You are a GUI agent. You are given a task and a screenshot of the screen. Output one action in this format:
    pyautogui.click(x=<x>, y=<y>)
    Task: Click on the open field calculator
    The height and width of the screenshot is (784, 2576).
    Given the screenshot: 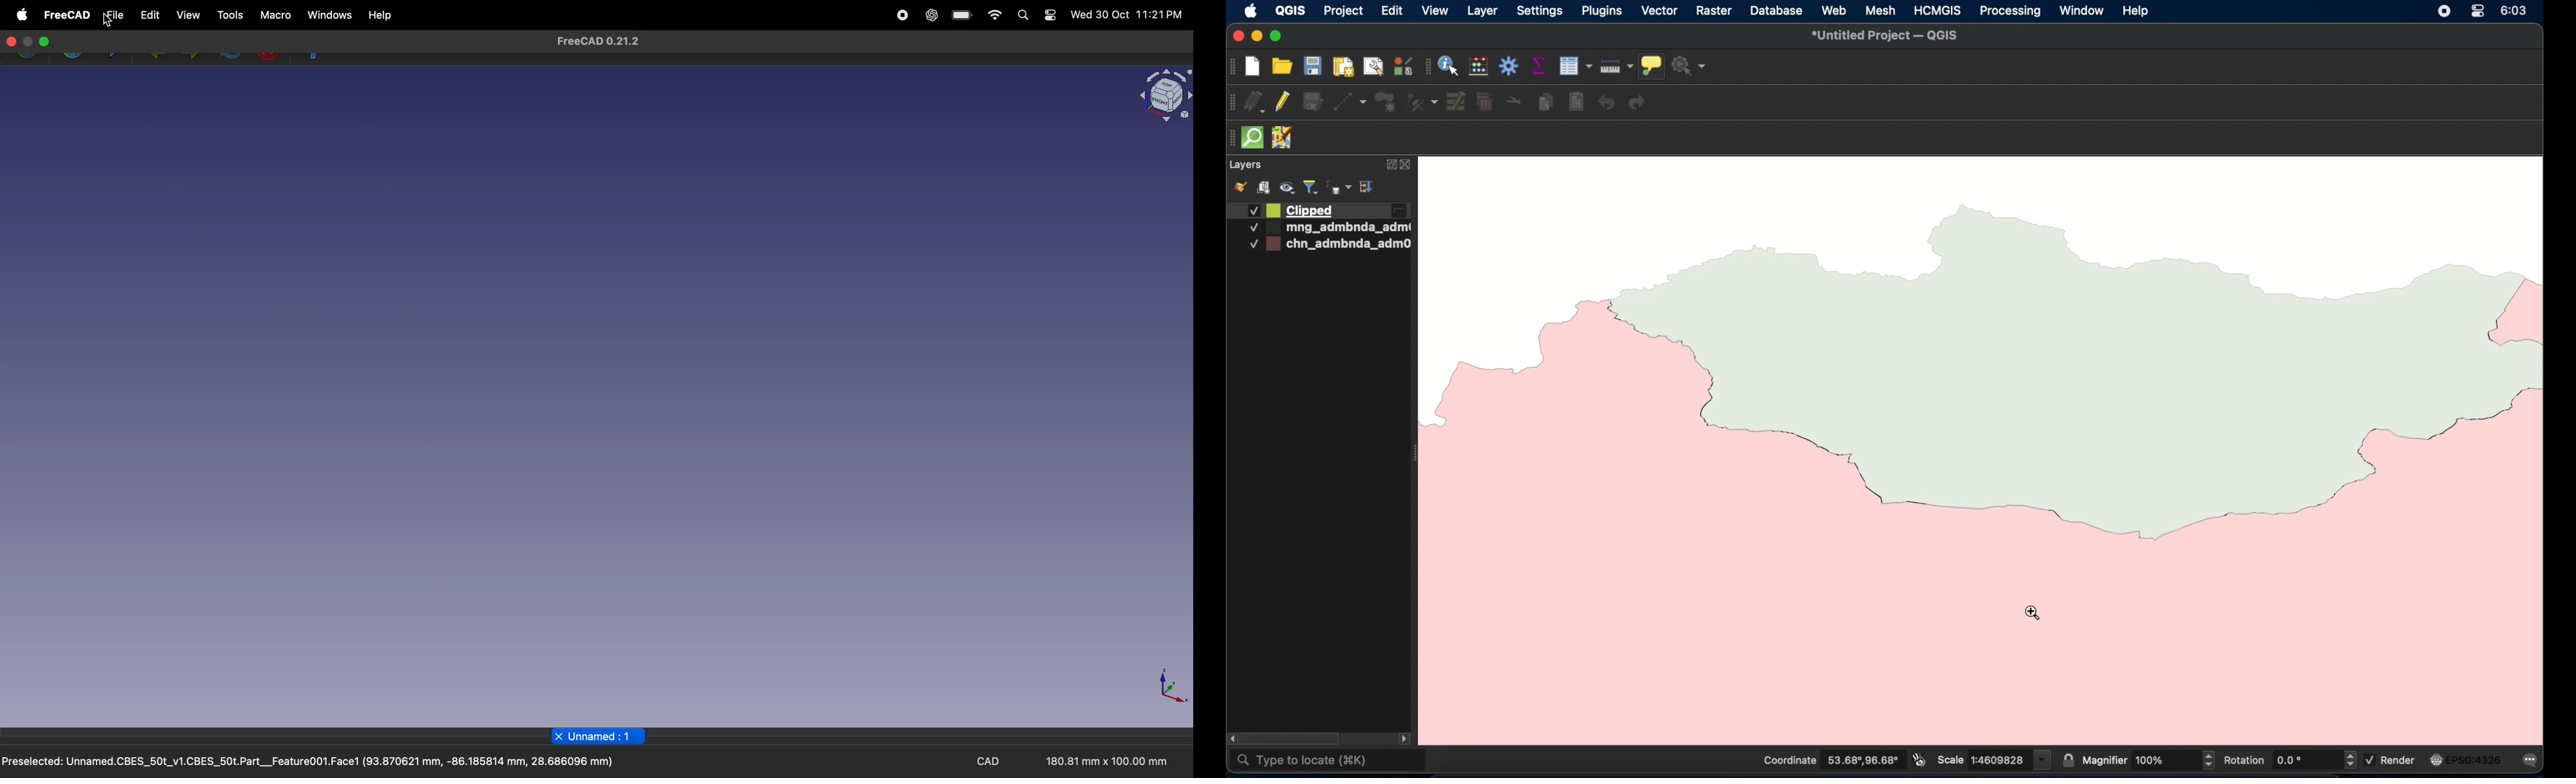 What is the action you would take?
    pyautogui.click(x=1479, y=67)
    